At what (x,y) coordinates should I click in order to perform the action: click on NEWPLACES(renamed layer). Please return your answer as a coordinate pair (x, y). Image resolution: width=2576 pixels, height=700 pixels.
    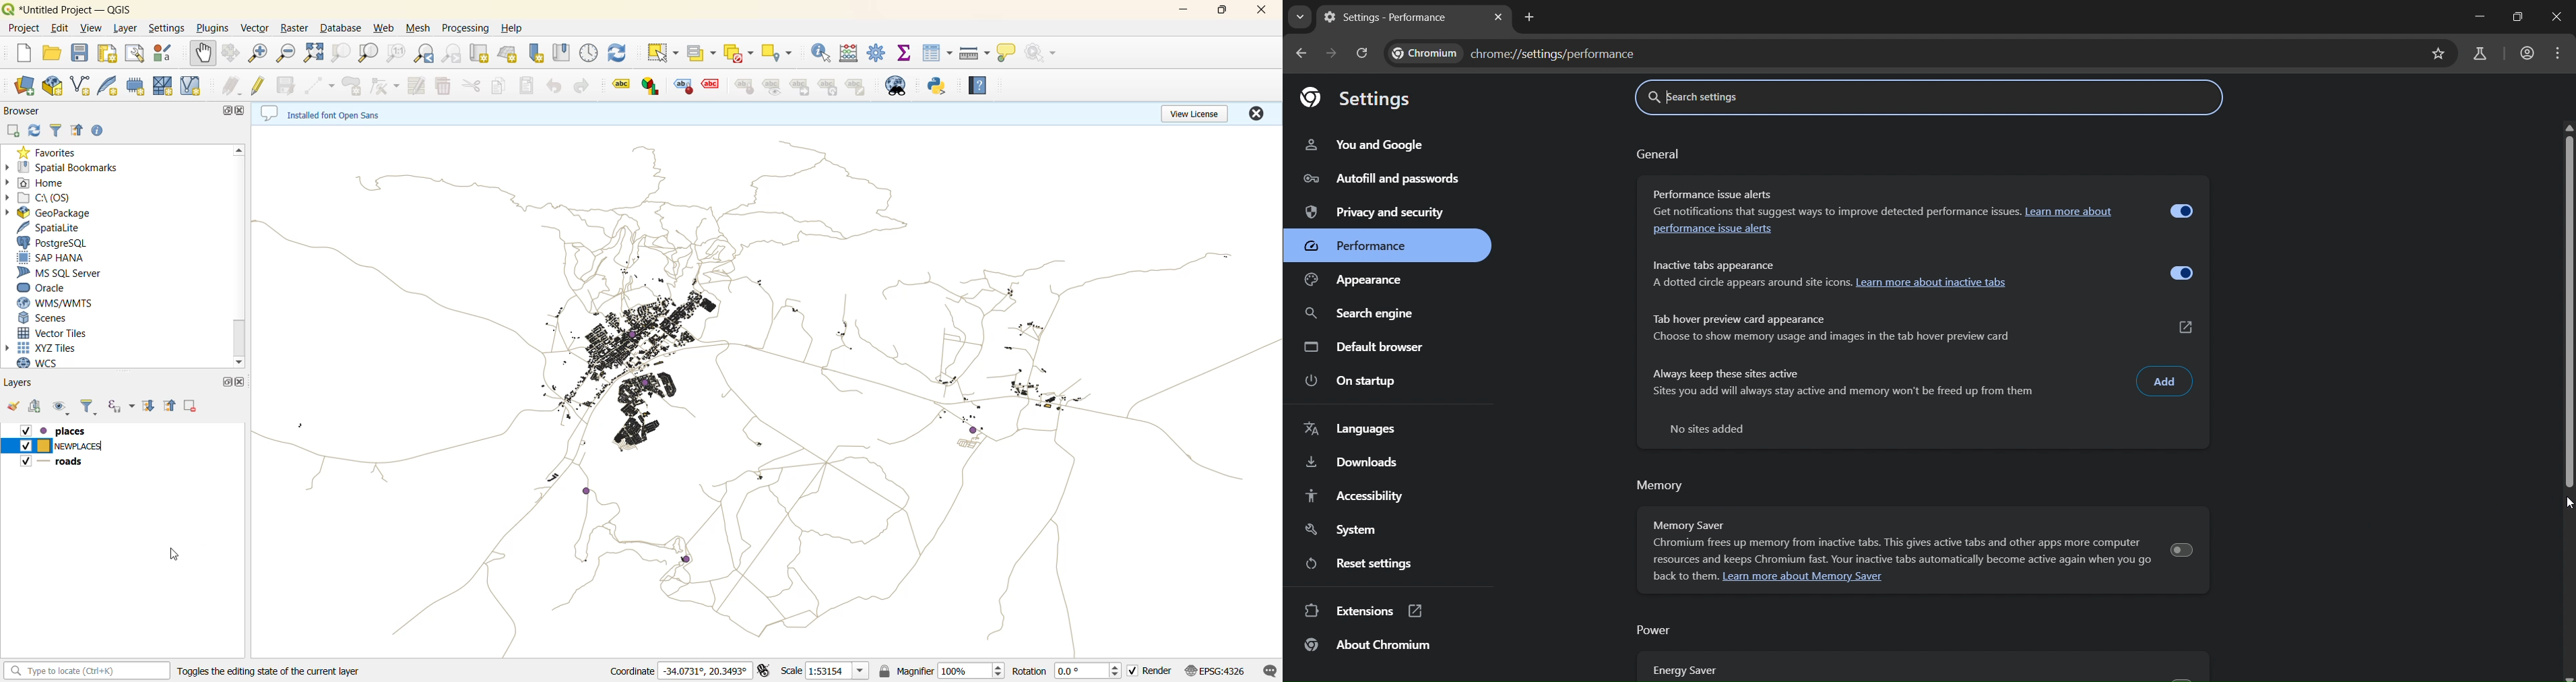
    Looking at the image, I should click on (59, 446).